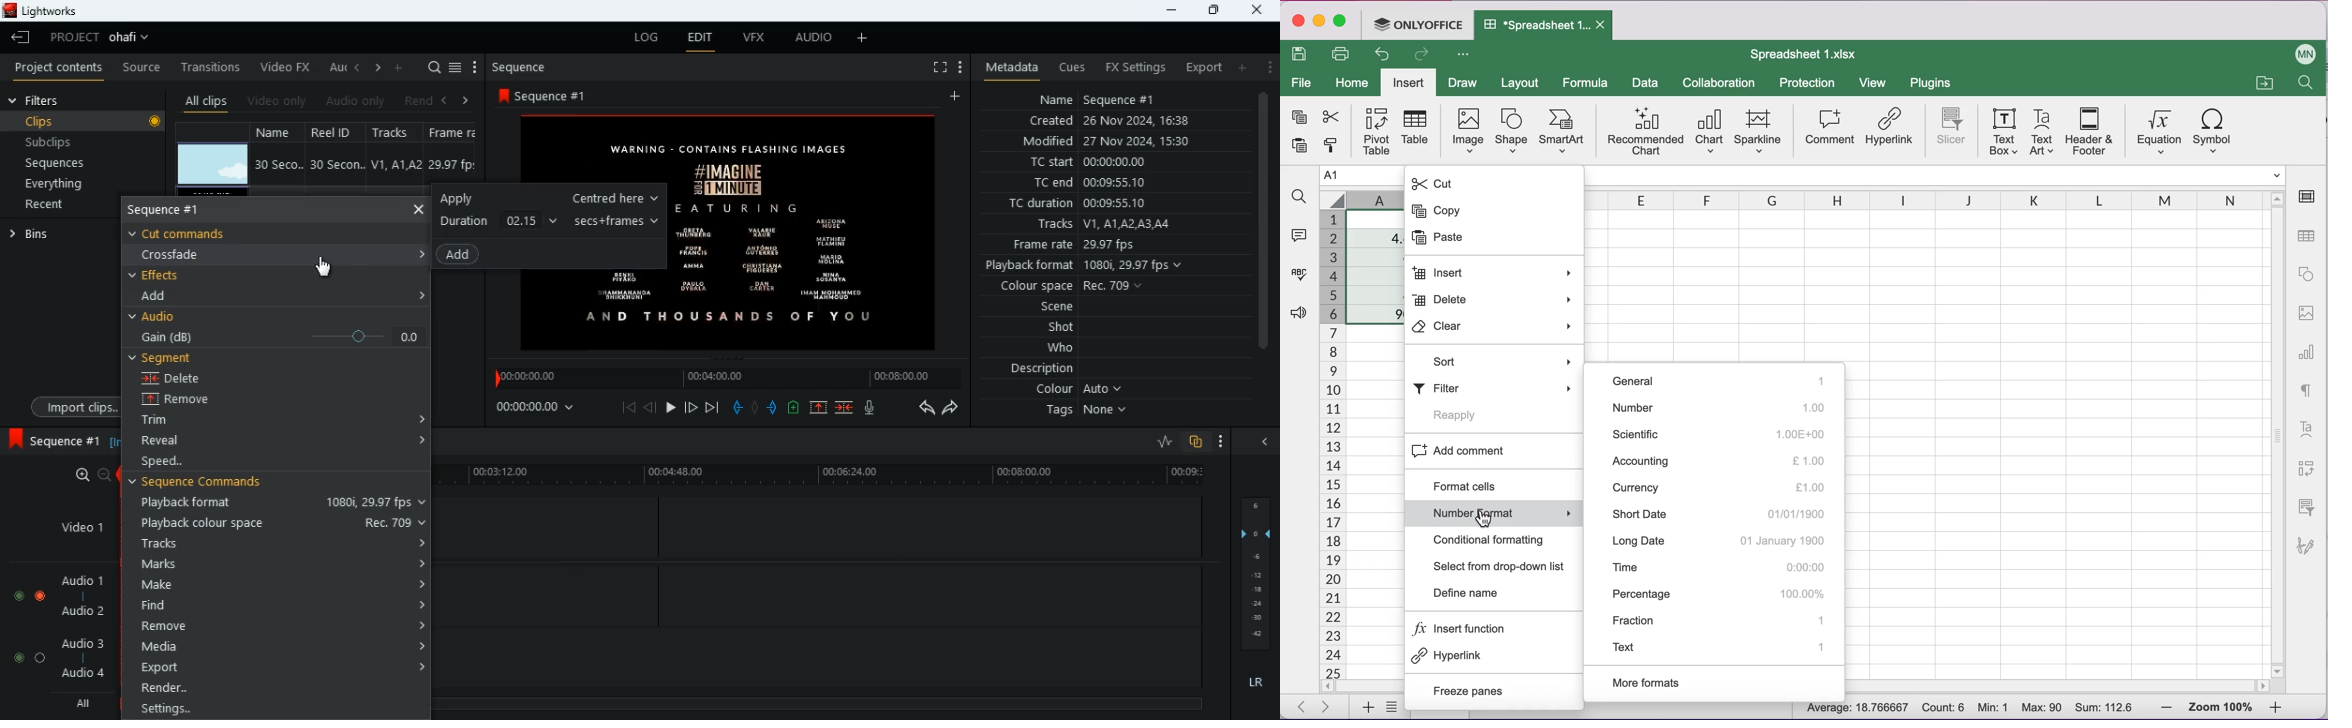 The image size is (2352, 728). I want to click on Sort, so click(1493, 361).